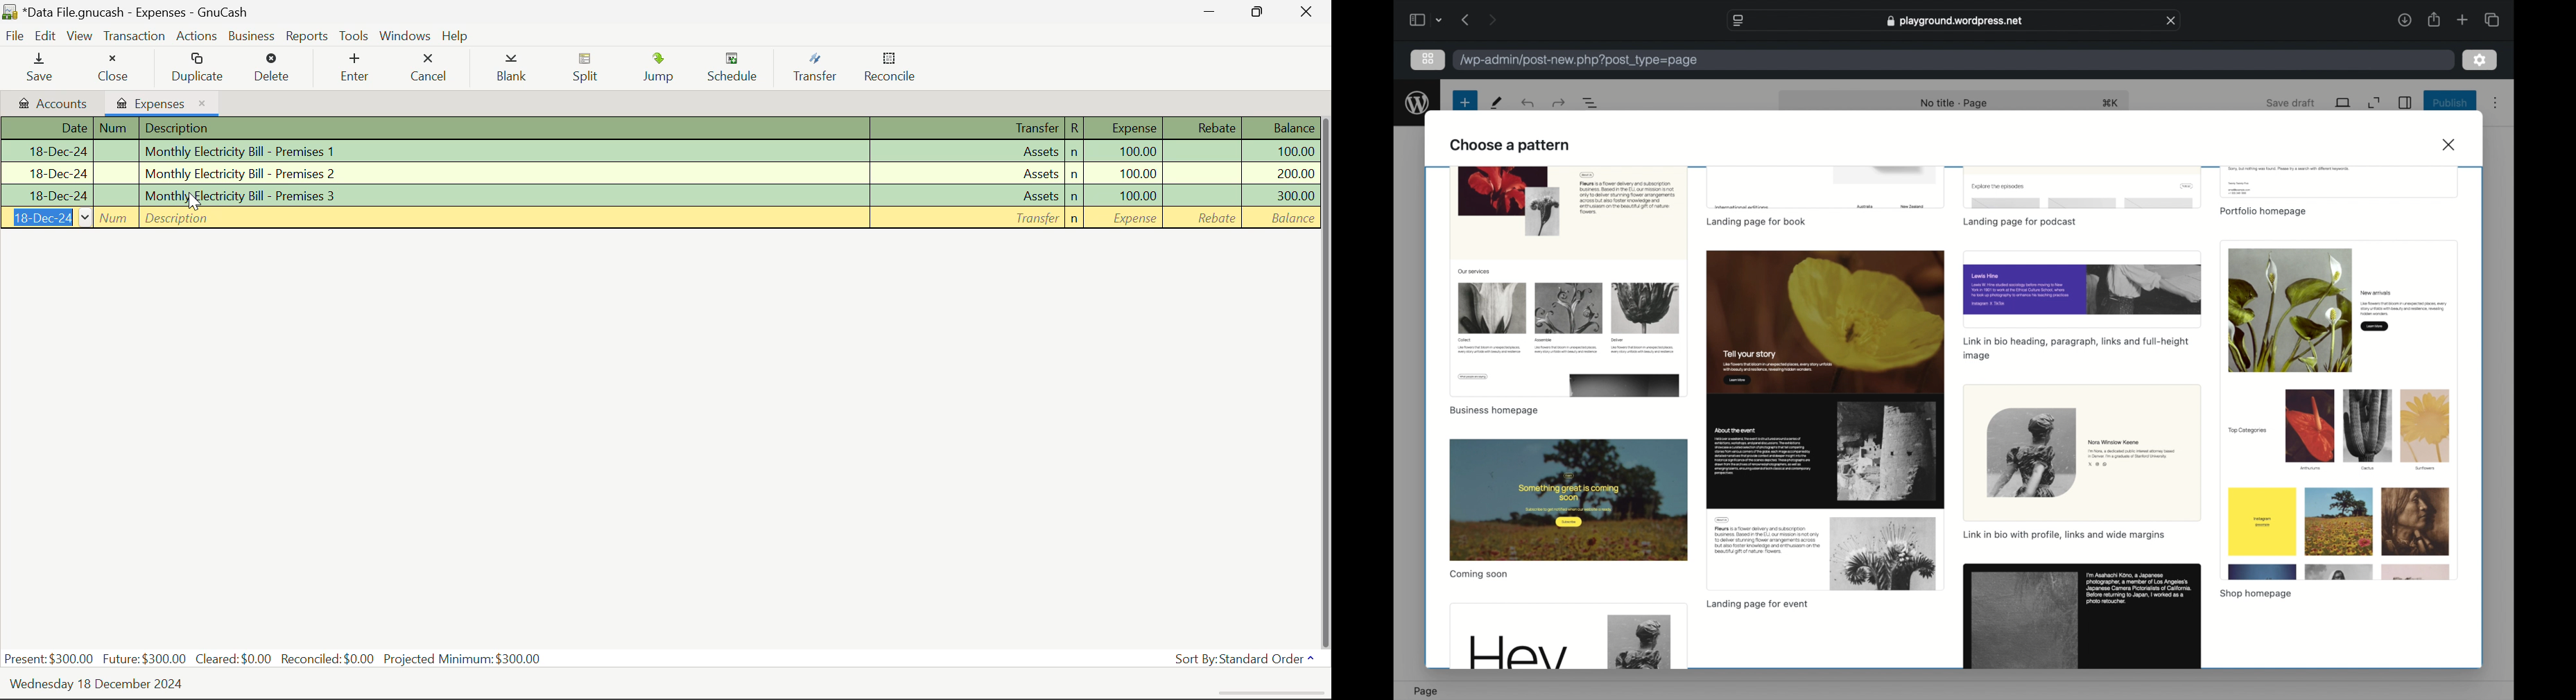 This screenshot has width=2576, height=700. What do you see at coordinates (2491, 19) in the screenshot?
I see `show tab overview` at bounding box center [2491, 19].